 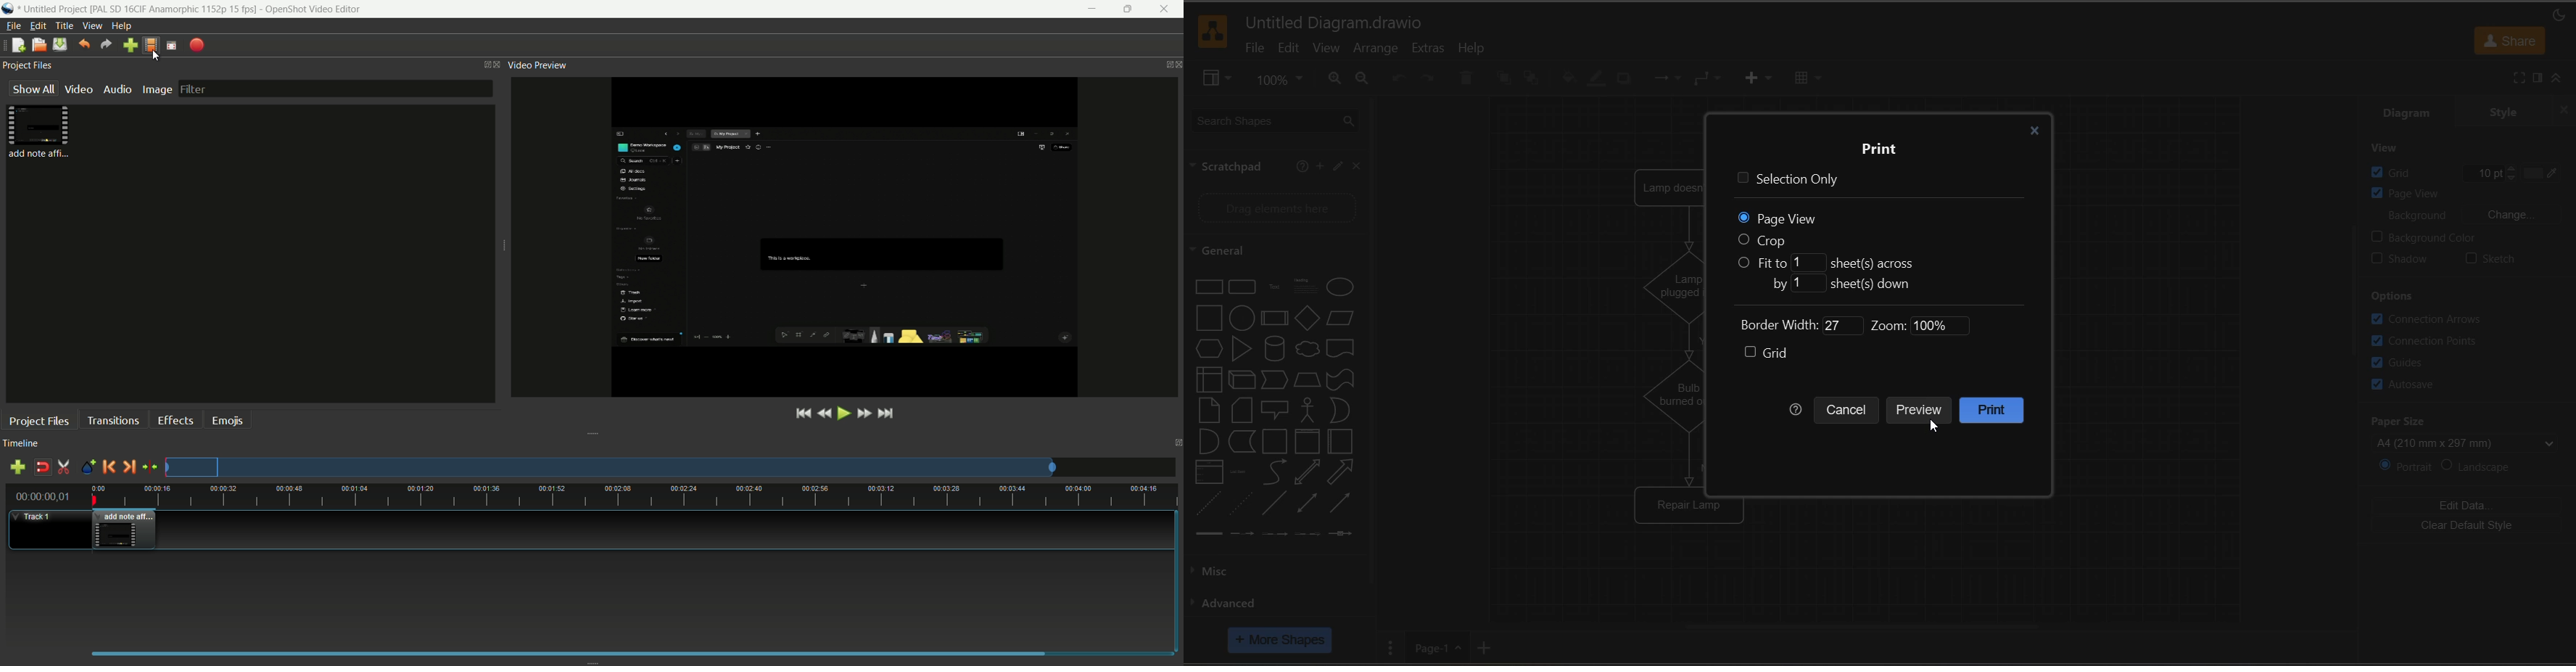 What do you see at coordinates (2033, 132) in the screenshot?
I see `close` at bounding box center [2033, 132].